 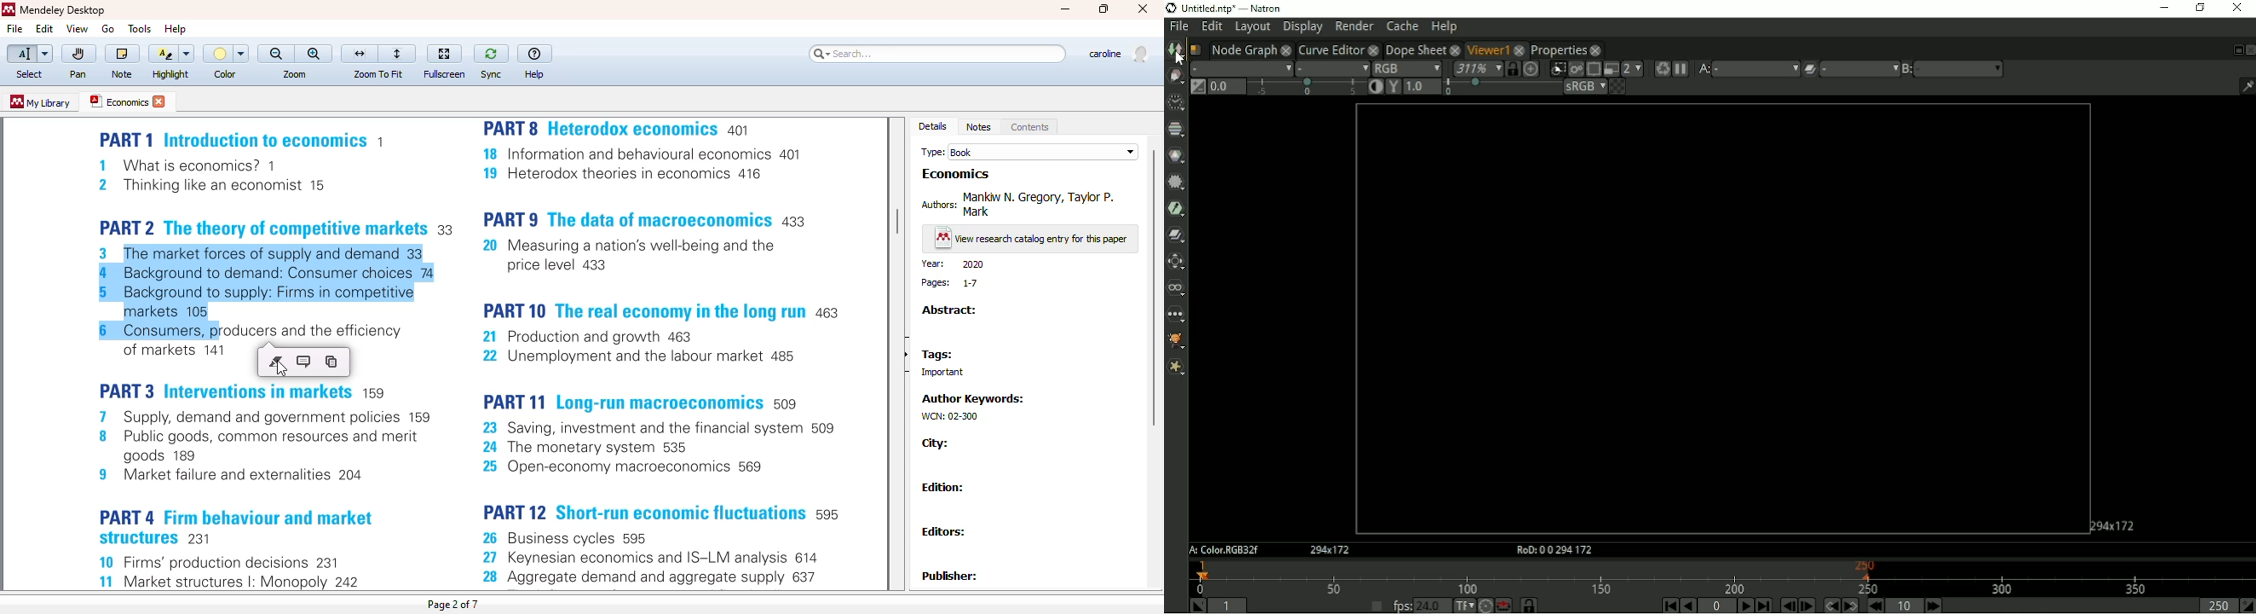 I want to click on color, so click(x=225, y=74).